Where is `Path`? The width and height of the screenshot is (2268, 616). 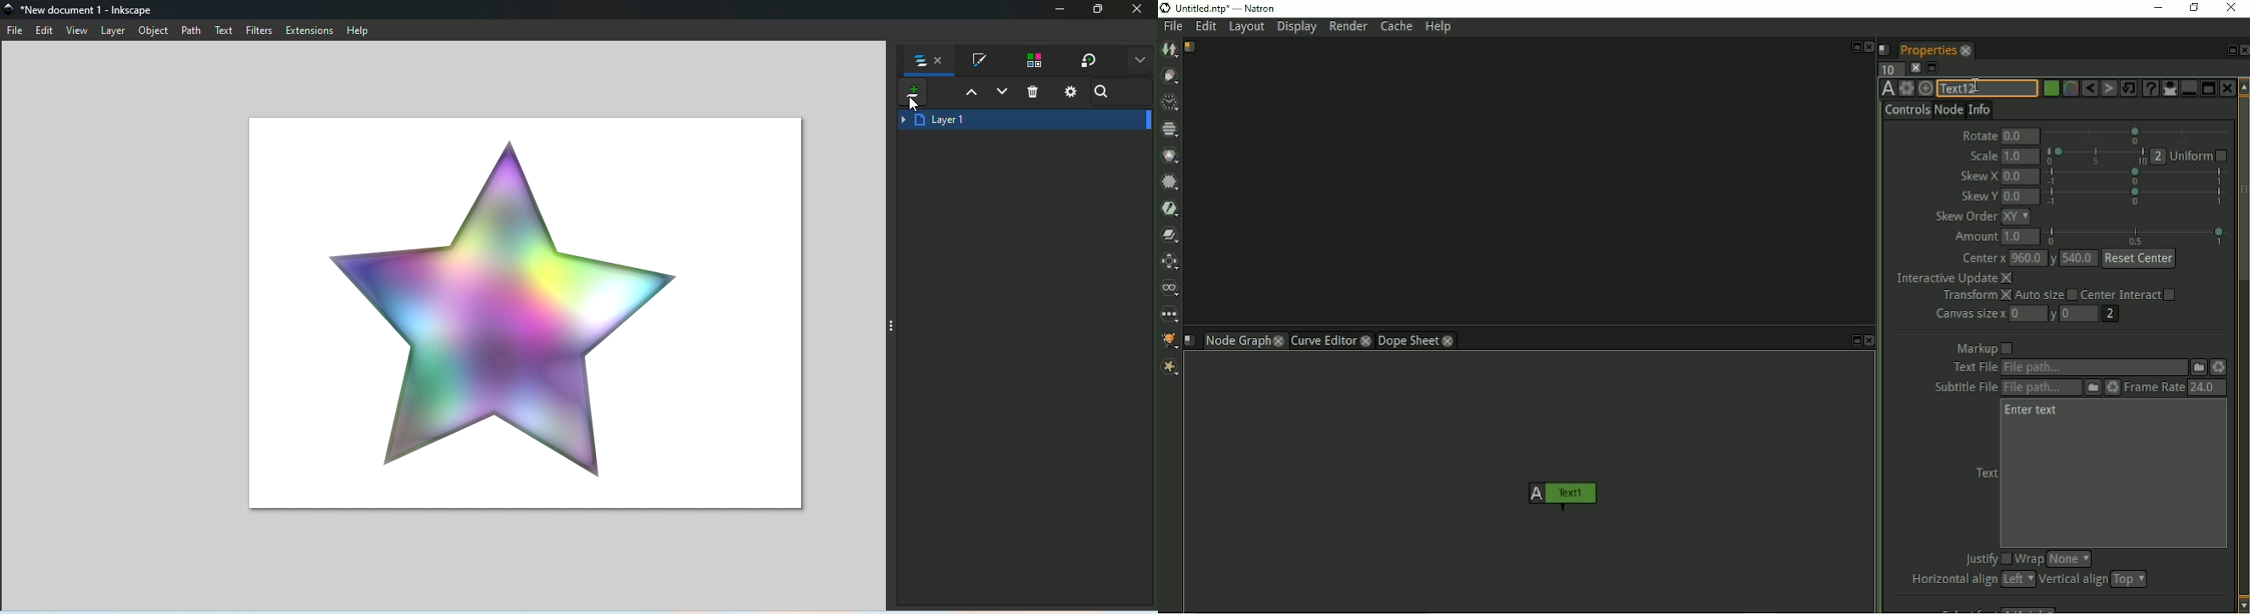
Path is located at coordinates (193, 32).